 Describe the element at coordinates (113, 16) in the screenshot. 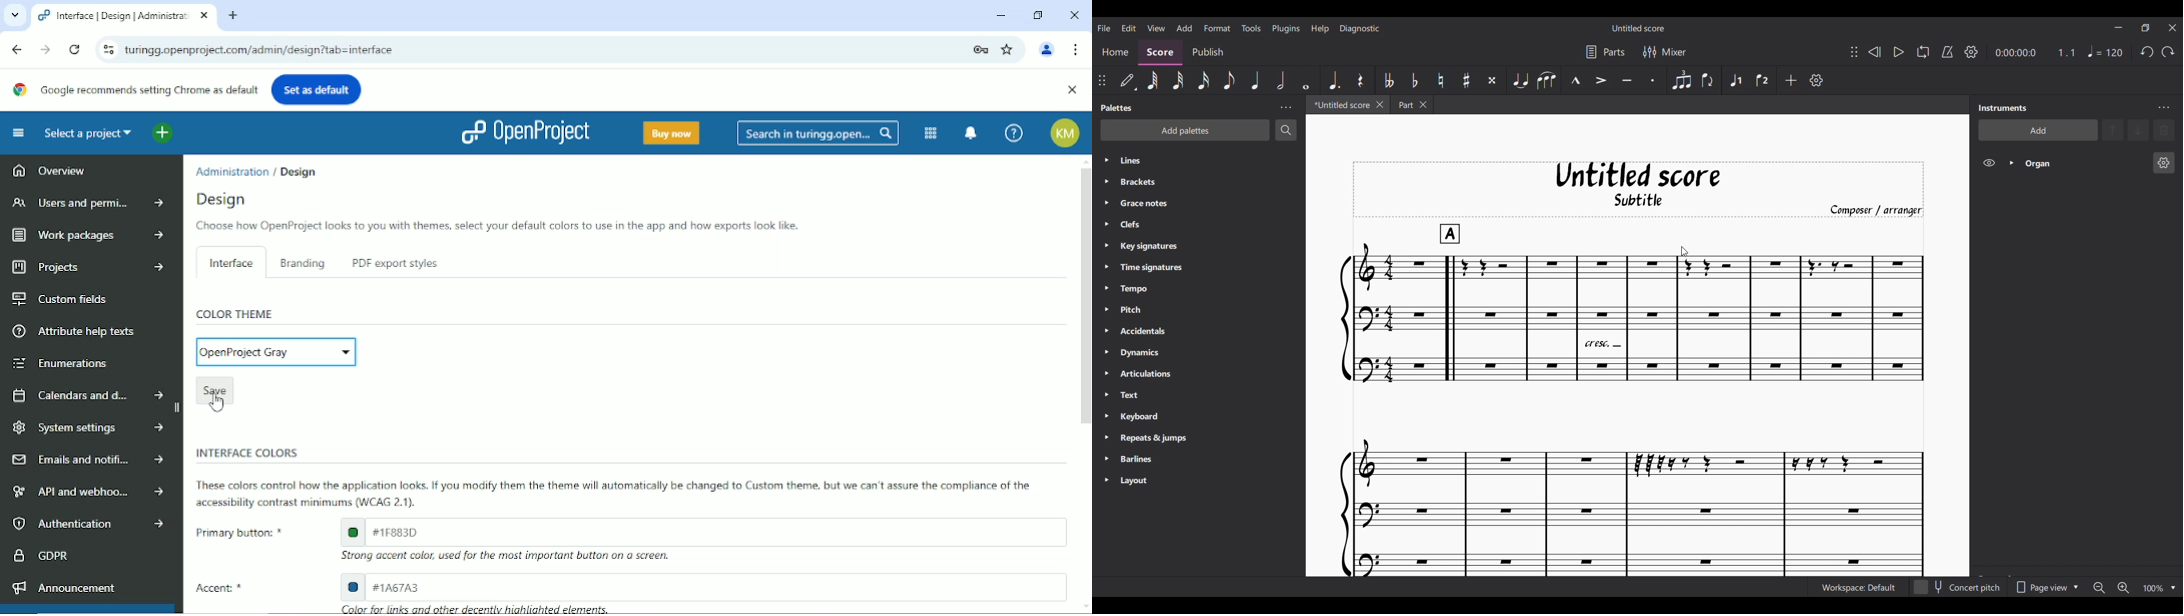

I see `Interface | Design | Administra:` at that location.